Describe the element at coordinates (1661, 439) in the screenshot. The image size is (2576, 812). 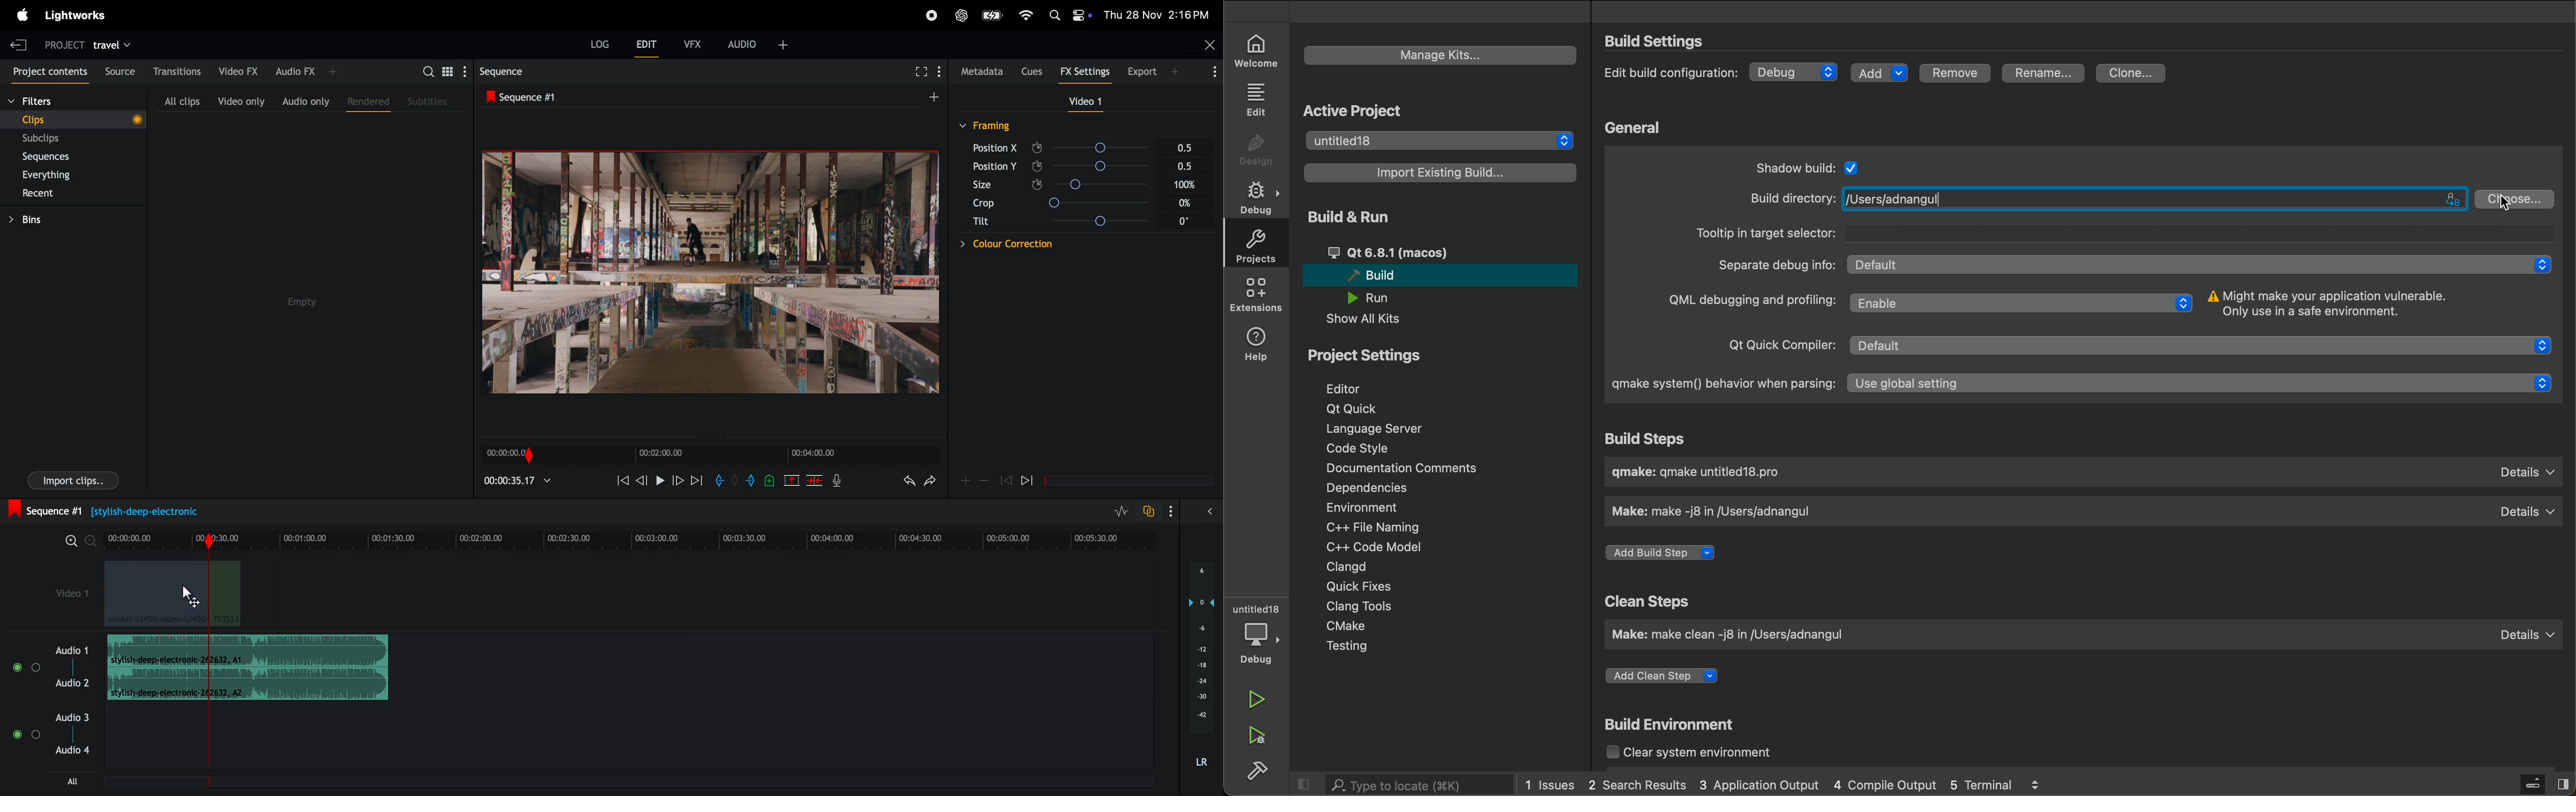
I see `build steps` at that location.